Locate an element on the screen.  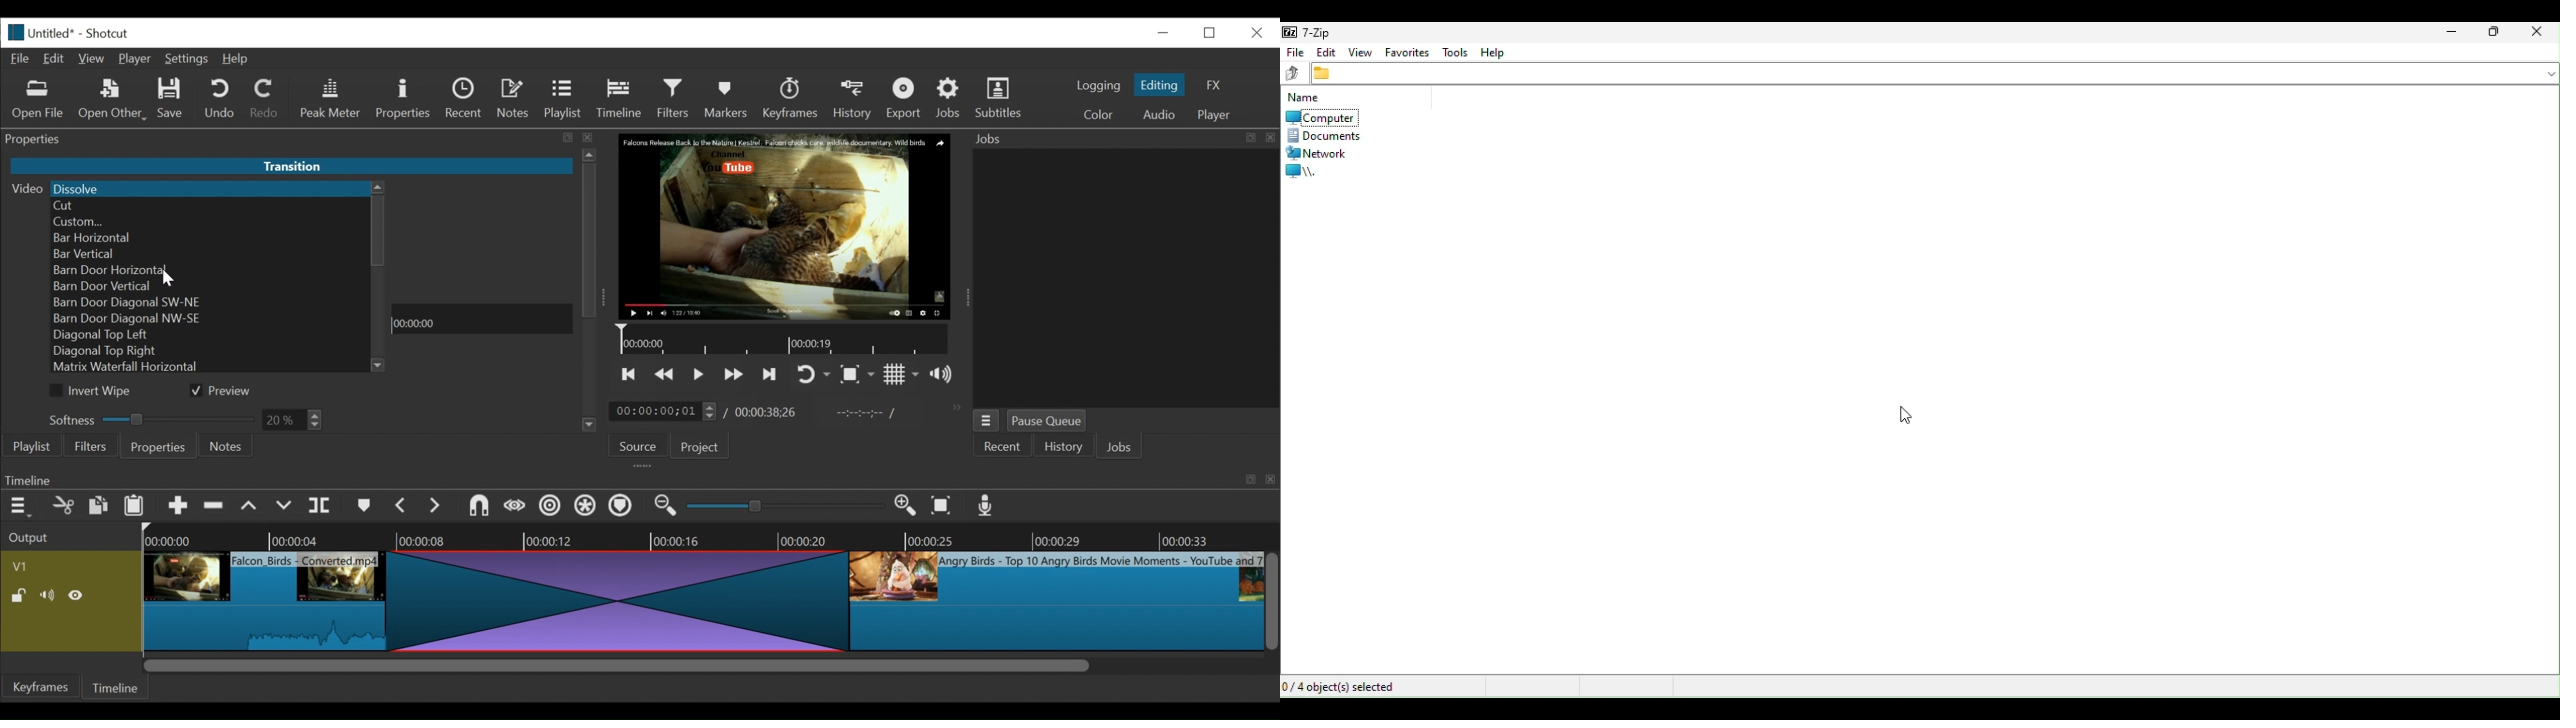
media viewer is located at coordinates (783, 226).